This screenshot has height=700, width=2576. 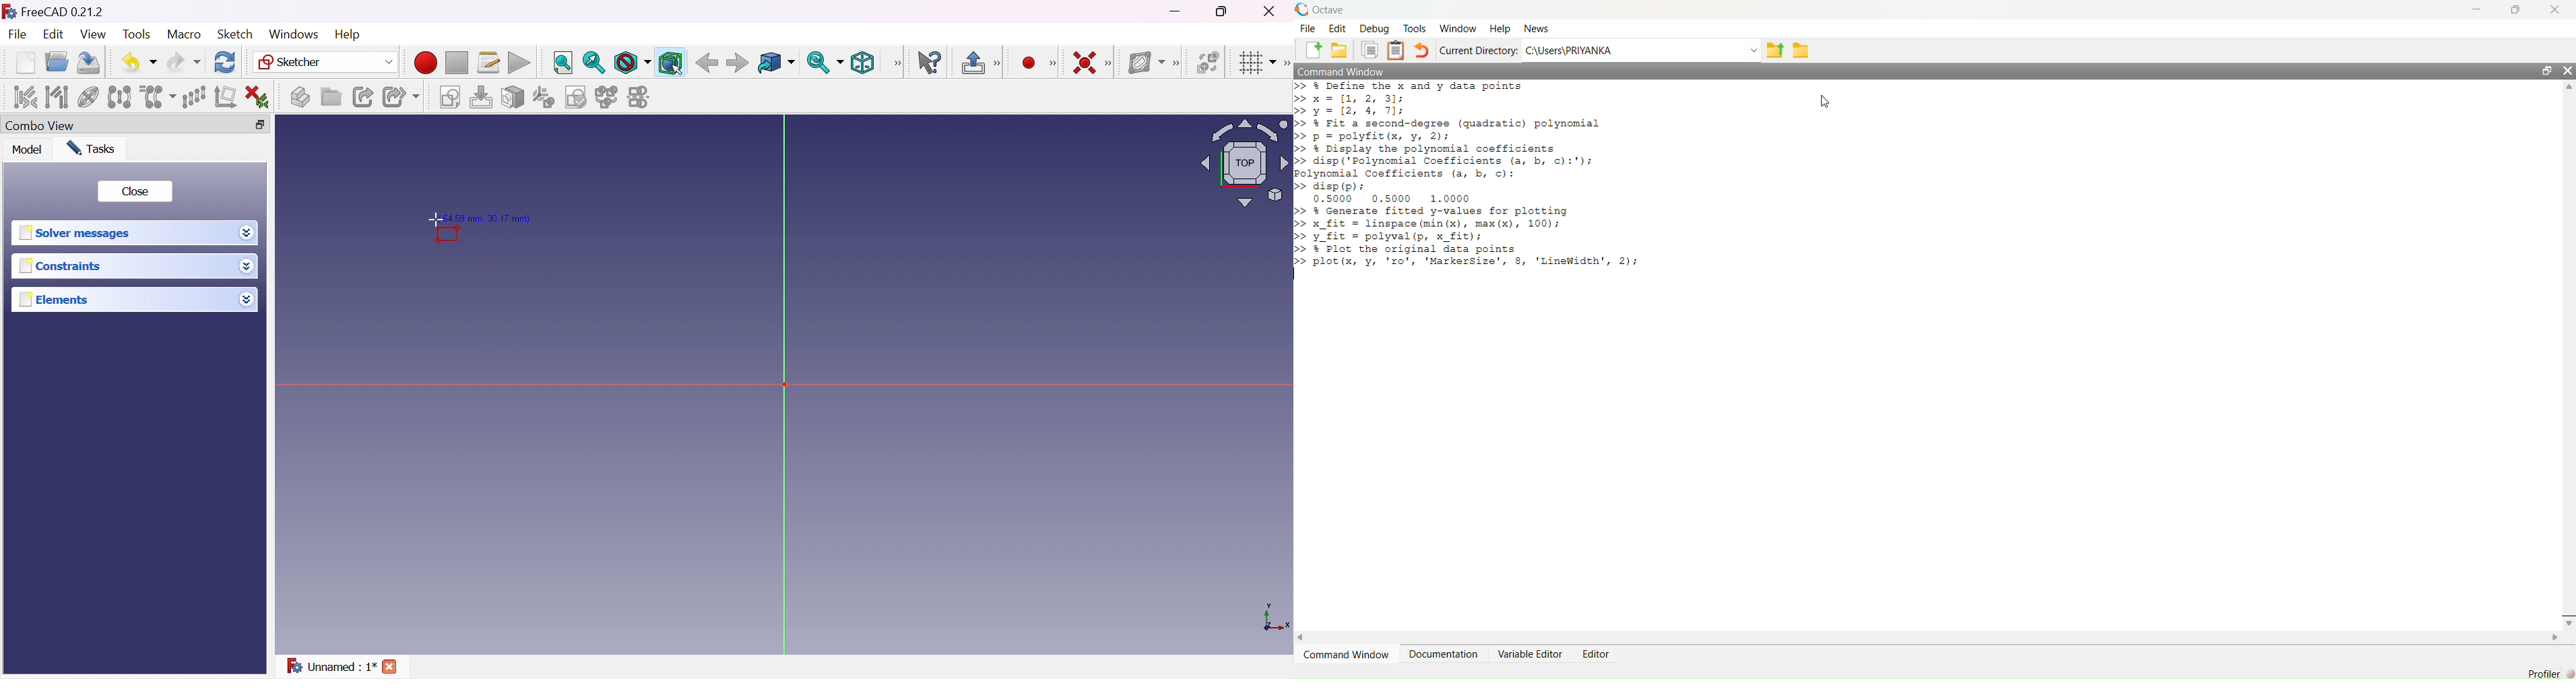 What do you see at coordinates (135, 193) in the screenshot?
I see `Close` at bounding box center [135, 193].